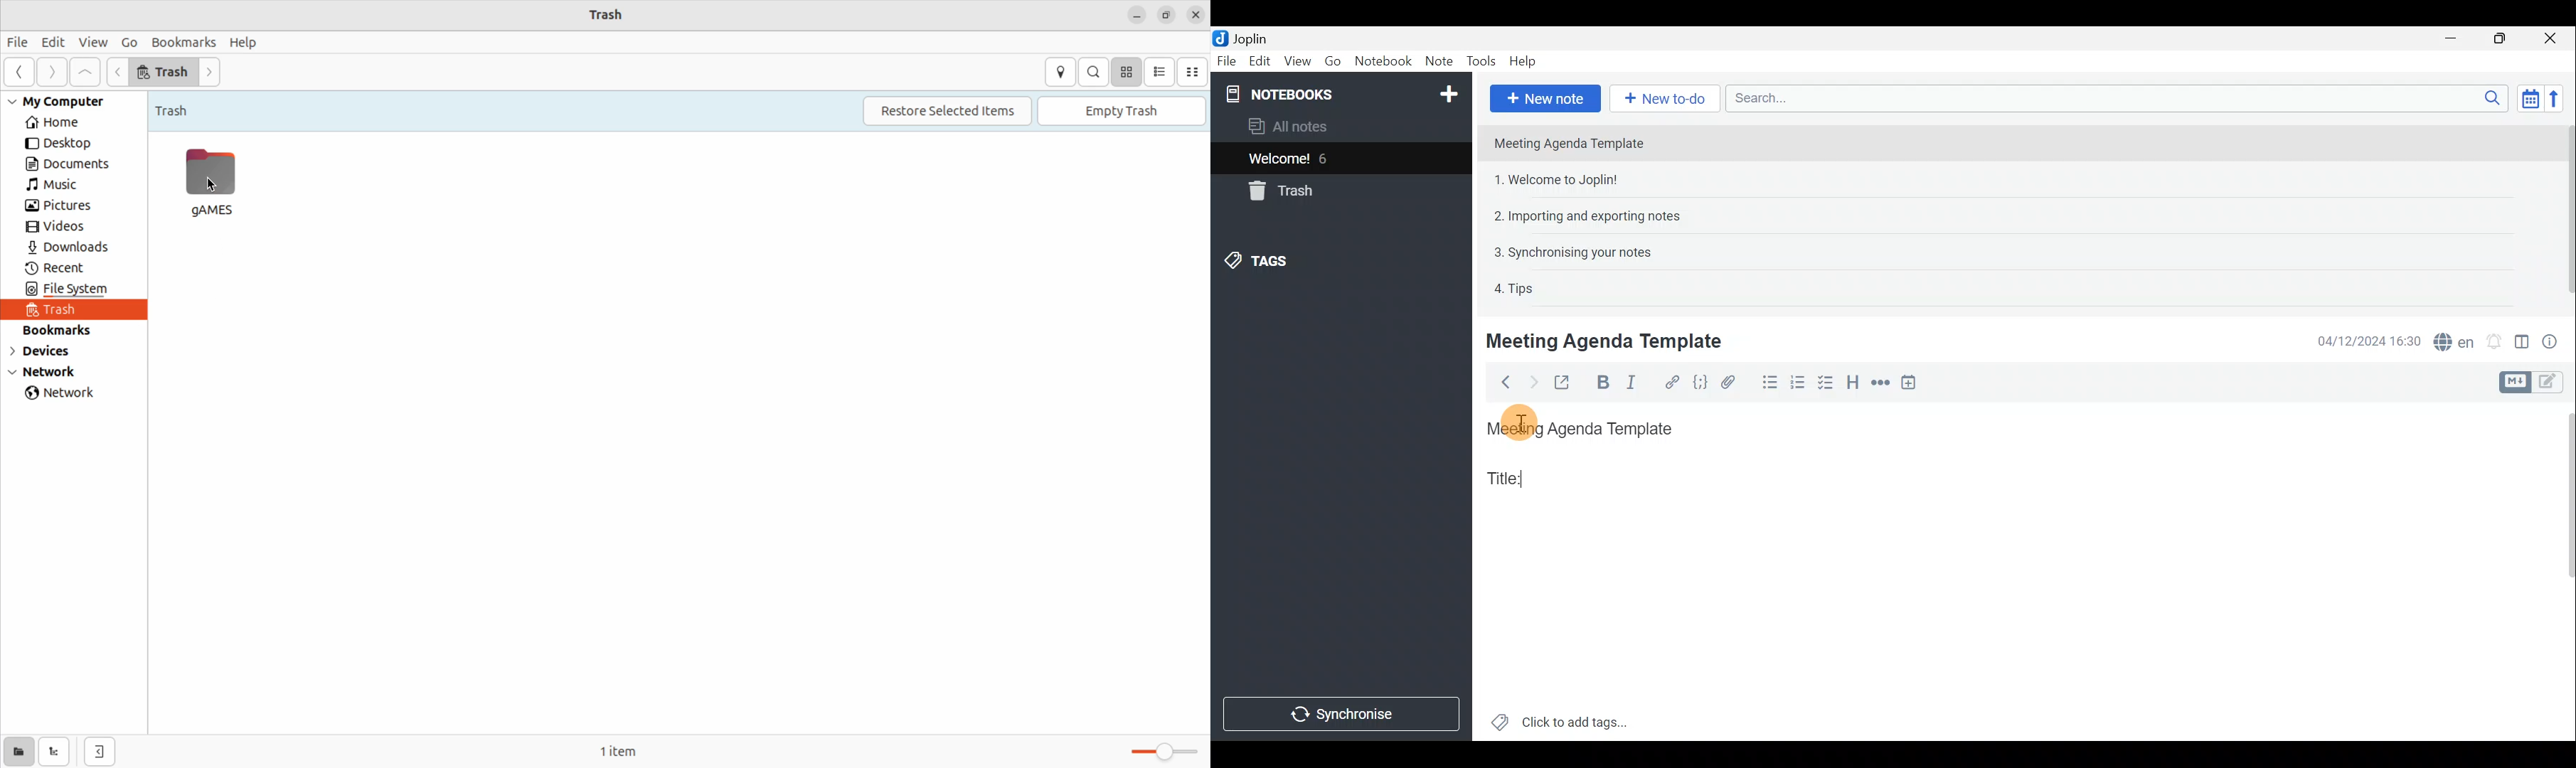  What do you see at coordinates (1673, 382) in the screenshot?
I see `Hyperlink` at bounding box center [1673, 382].